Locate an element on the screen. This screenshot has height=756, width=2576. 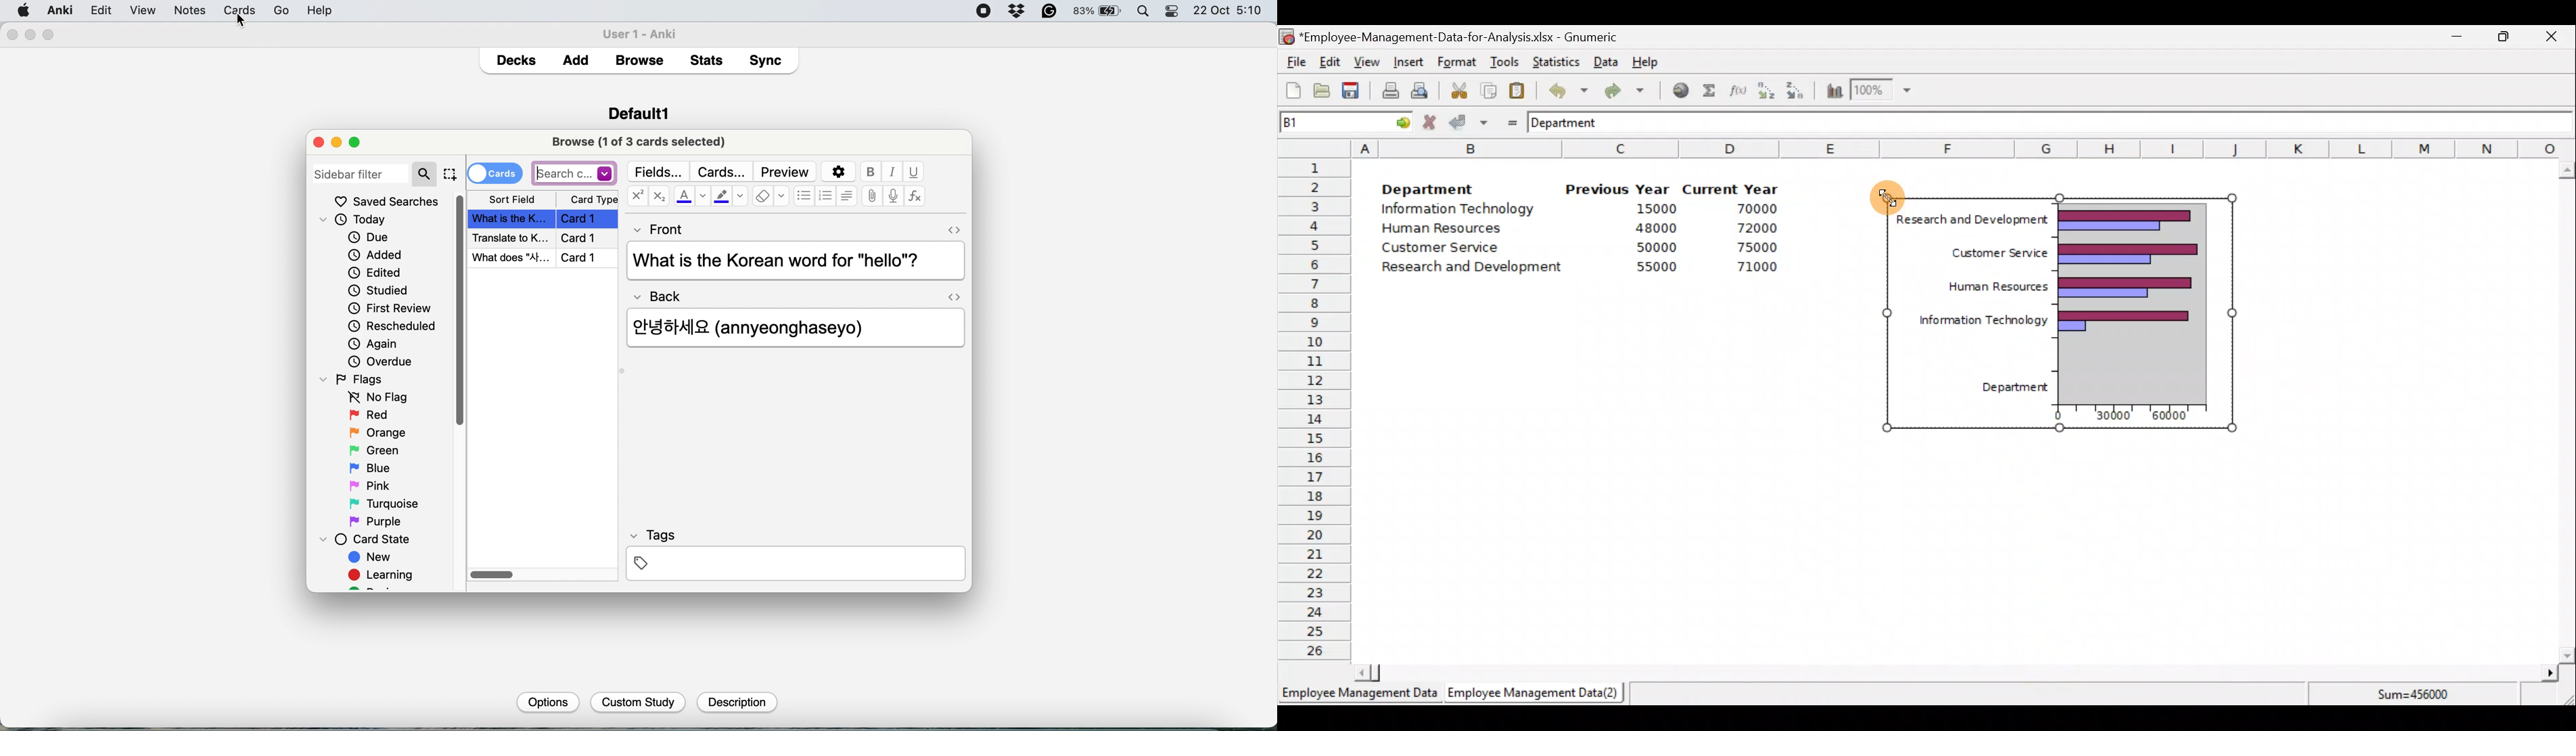
Accept change is located at coordinates (1471, 121).